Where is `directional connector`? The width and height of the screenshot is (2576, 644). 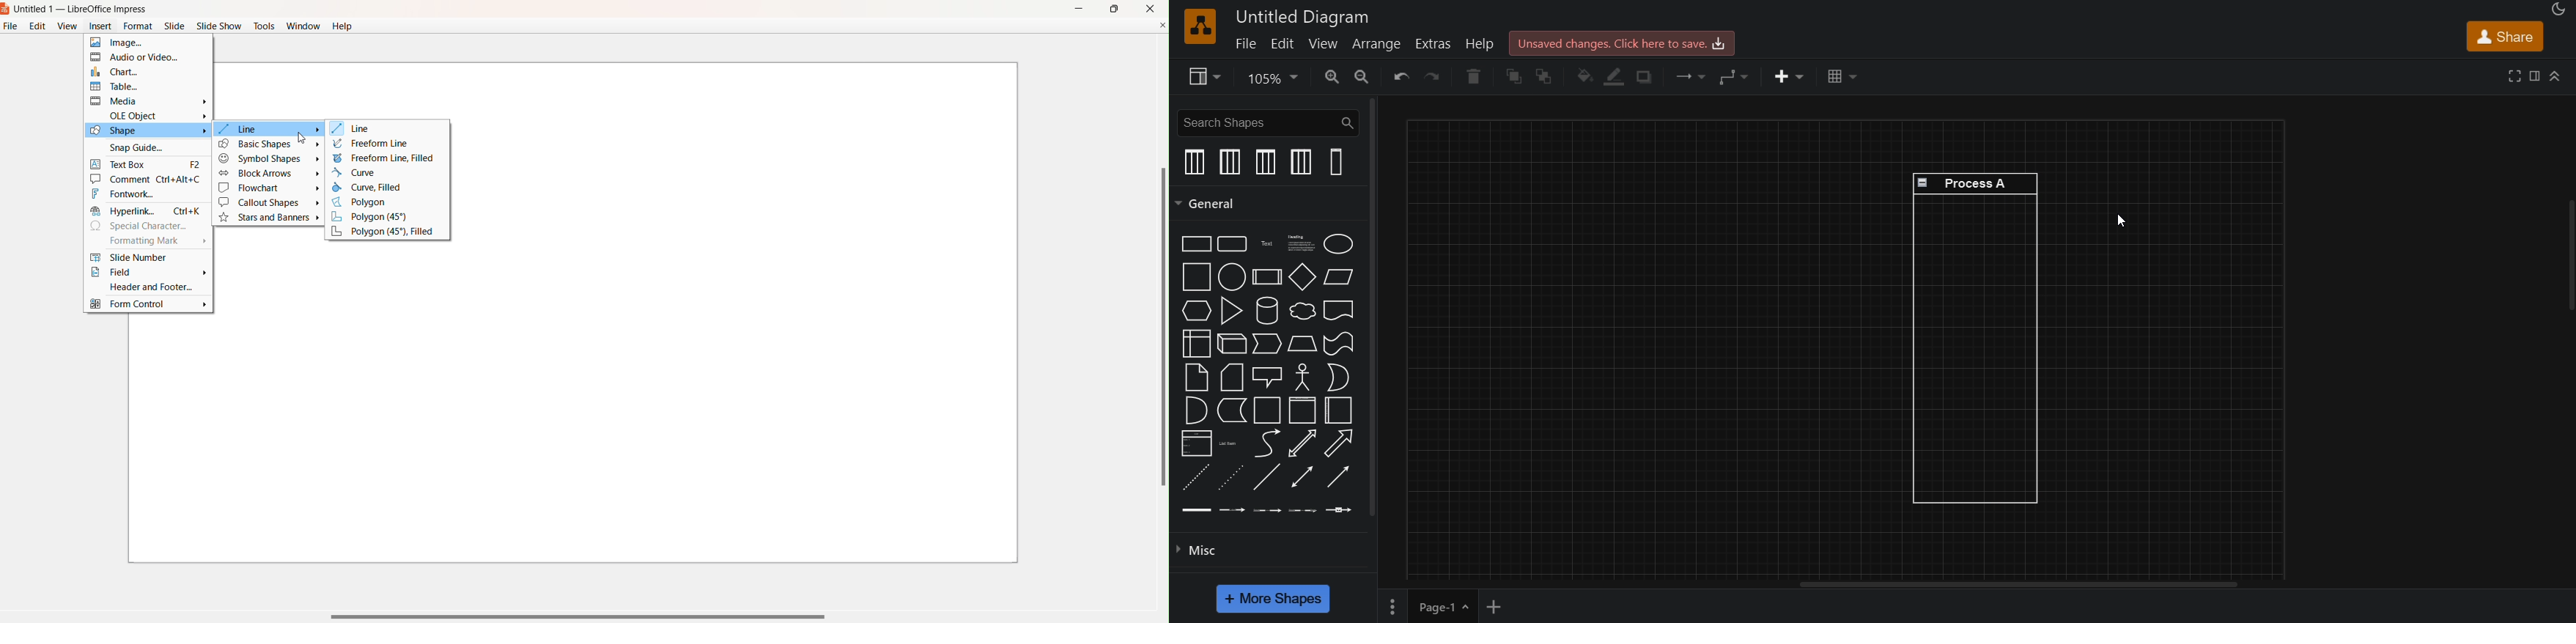 directional connector is located at coordinates (1341, 480).